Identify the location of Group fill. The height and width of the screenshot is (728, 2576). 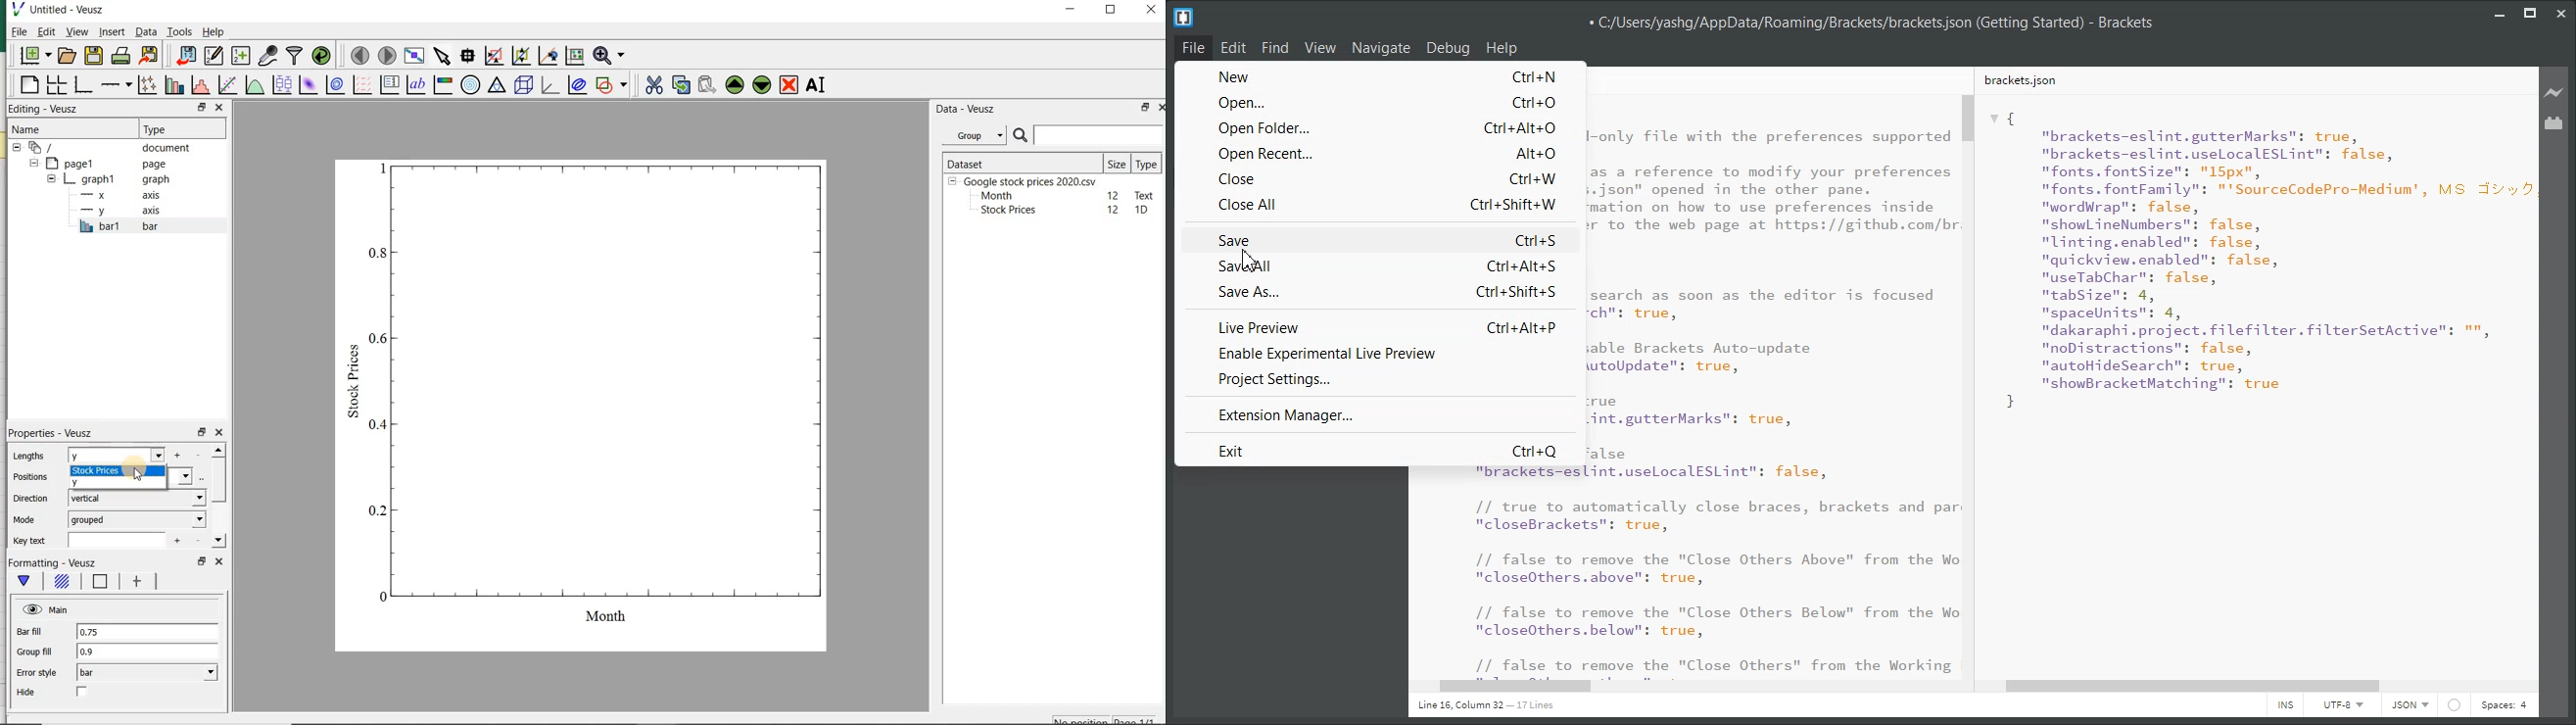
(34, 651).